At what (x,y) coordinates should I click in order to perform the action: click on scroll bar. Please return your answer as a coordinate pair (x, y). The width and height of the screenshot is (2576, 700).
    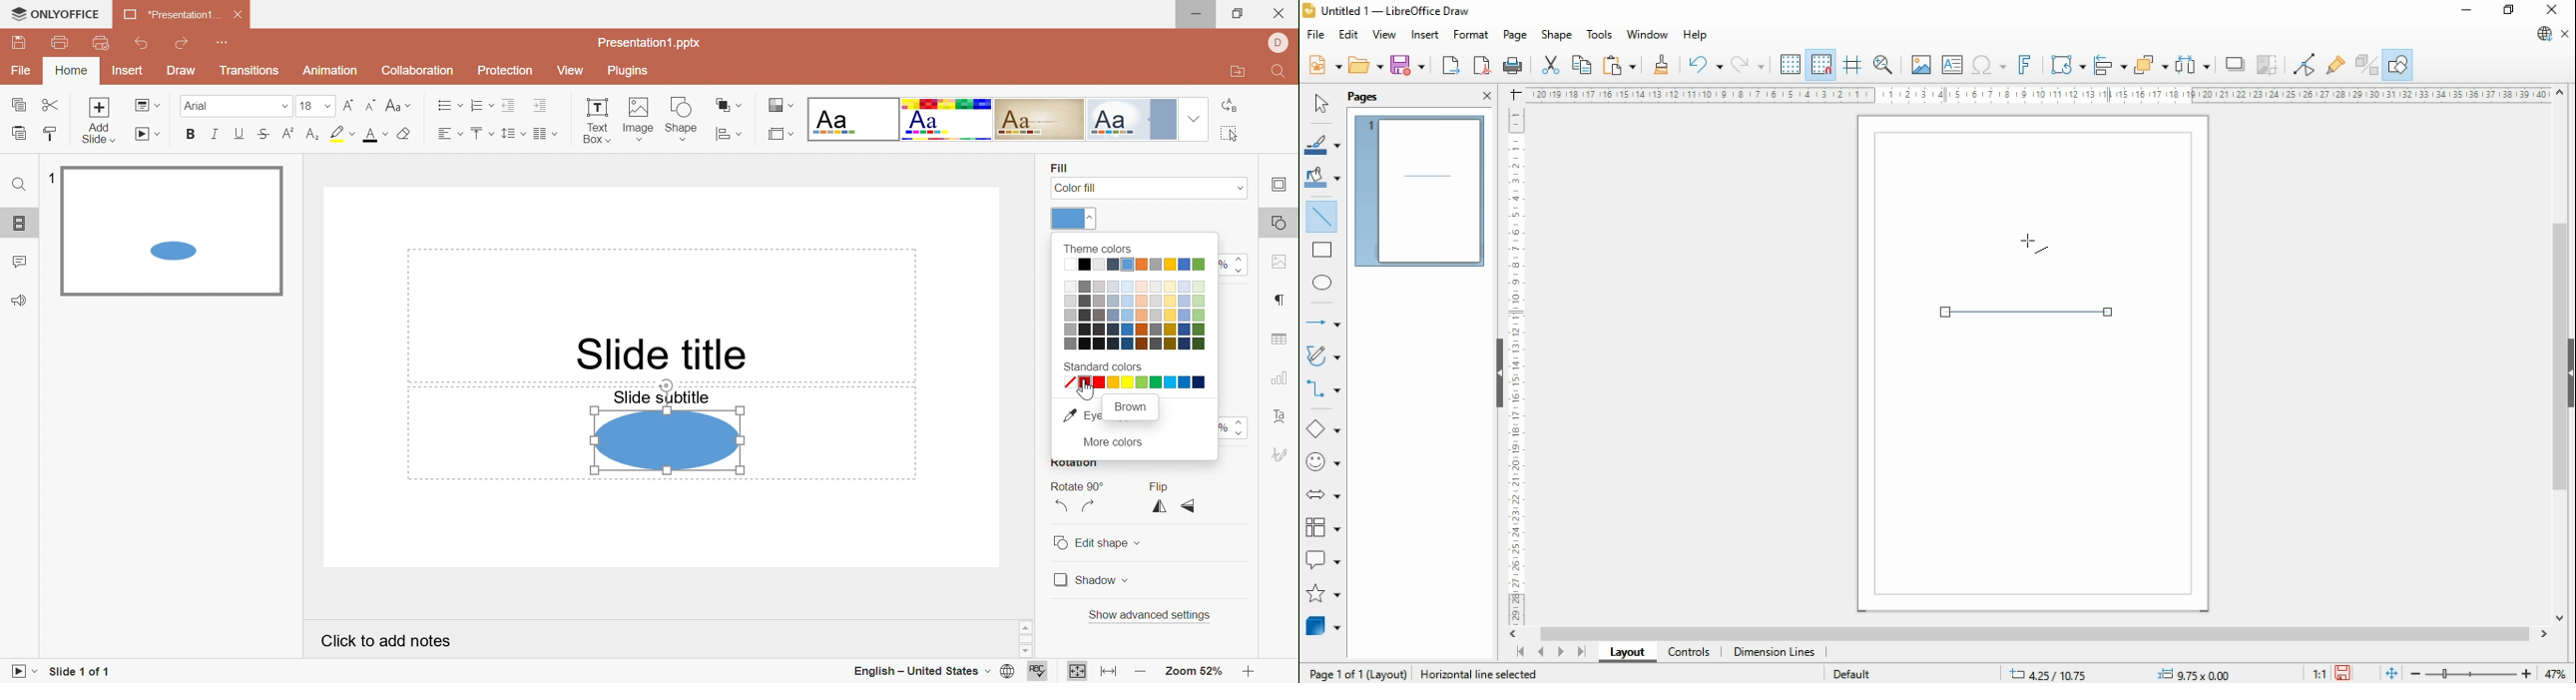
    Looking at the image, I should click on (2558, 356).